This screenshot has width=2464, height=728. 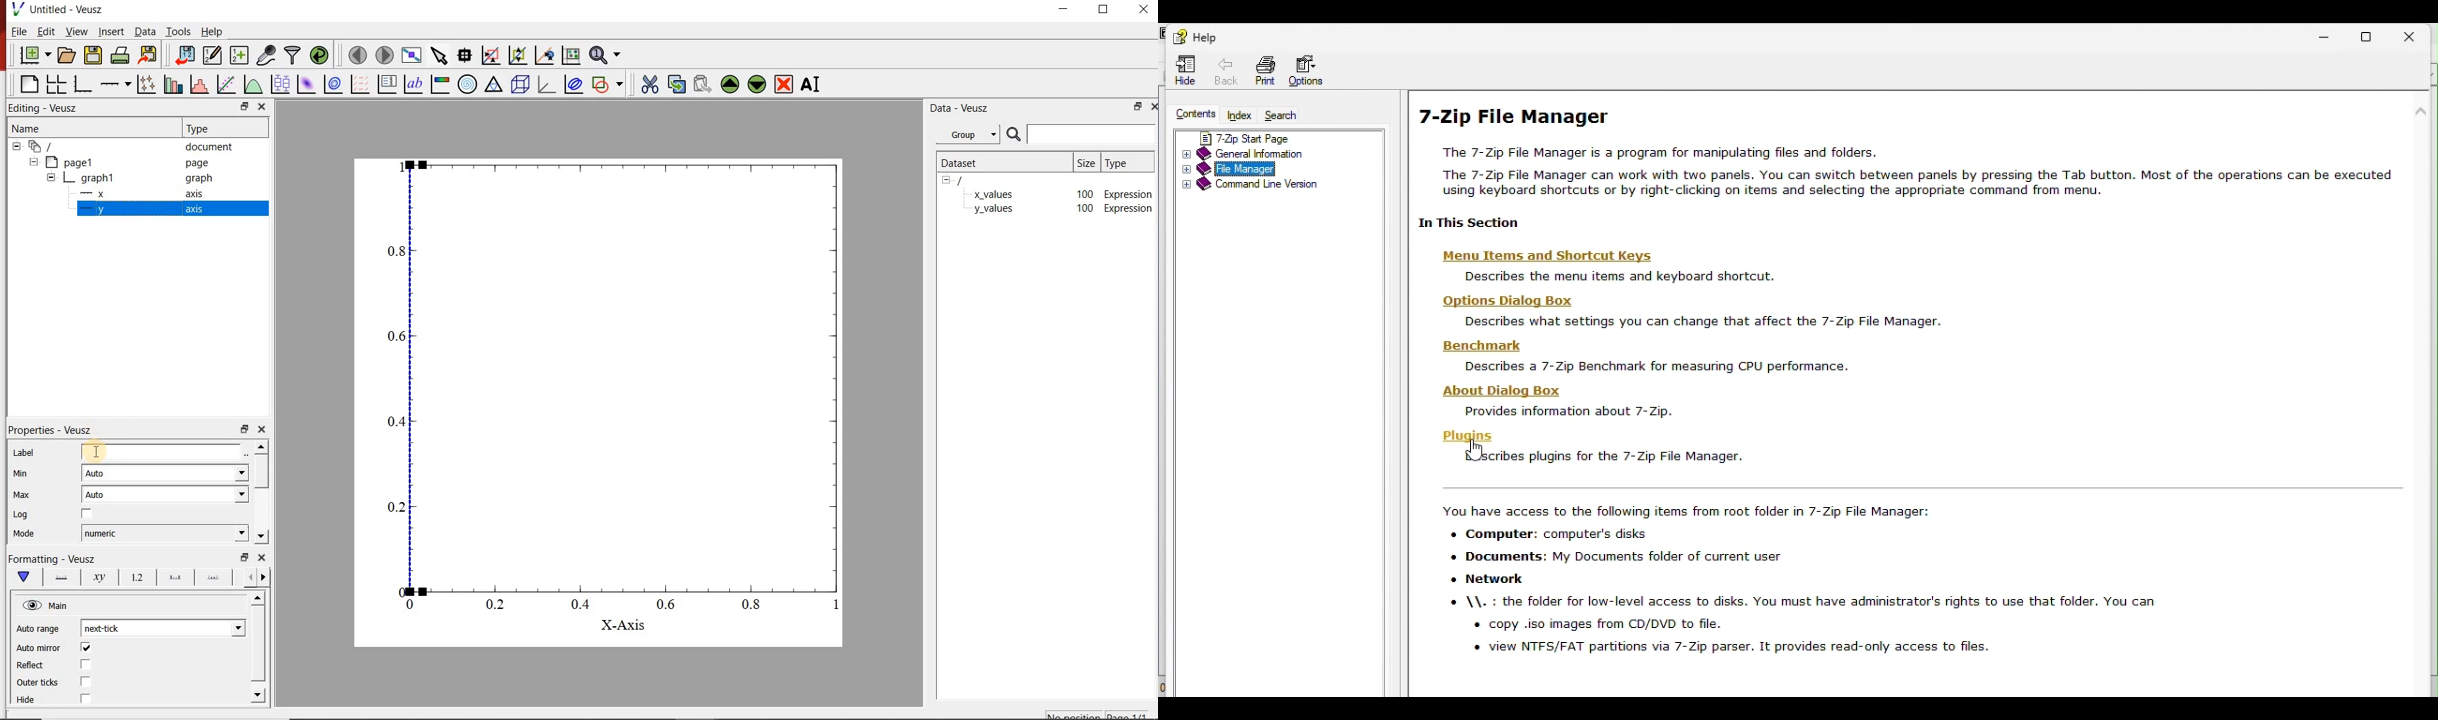 What do you see at coordinates (757, 86) in the screenshot?
I see `move down the selected widget` at bounding box center [757, 86].